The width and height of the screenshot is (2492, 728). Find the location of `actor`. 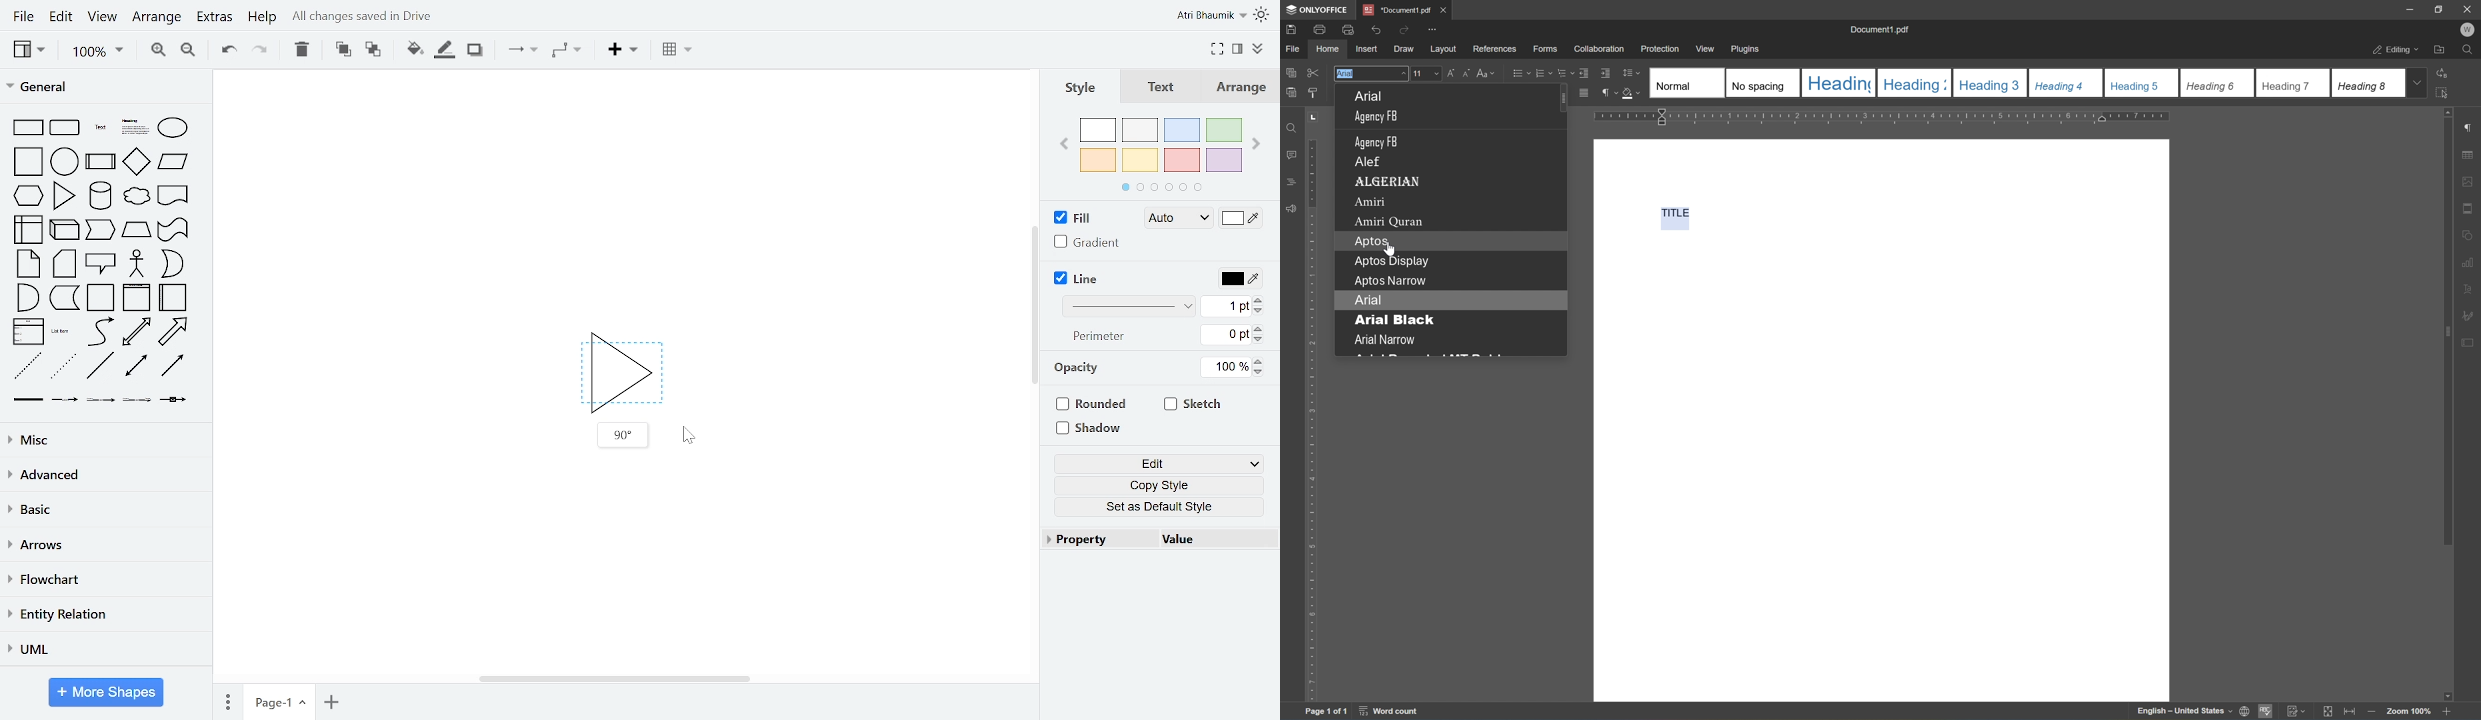

actor is located at coordinates (137, 264).